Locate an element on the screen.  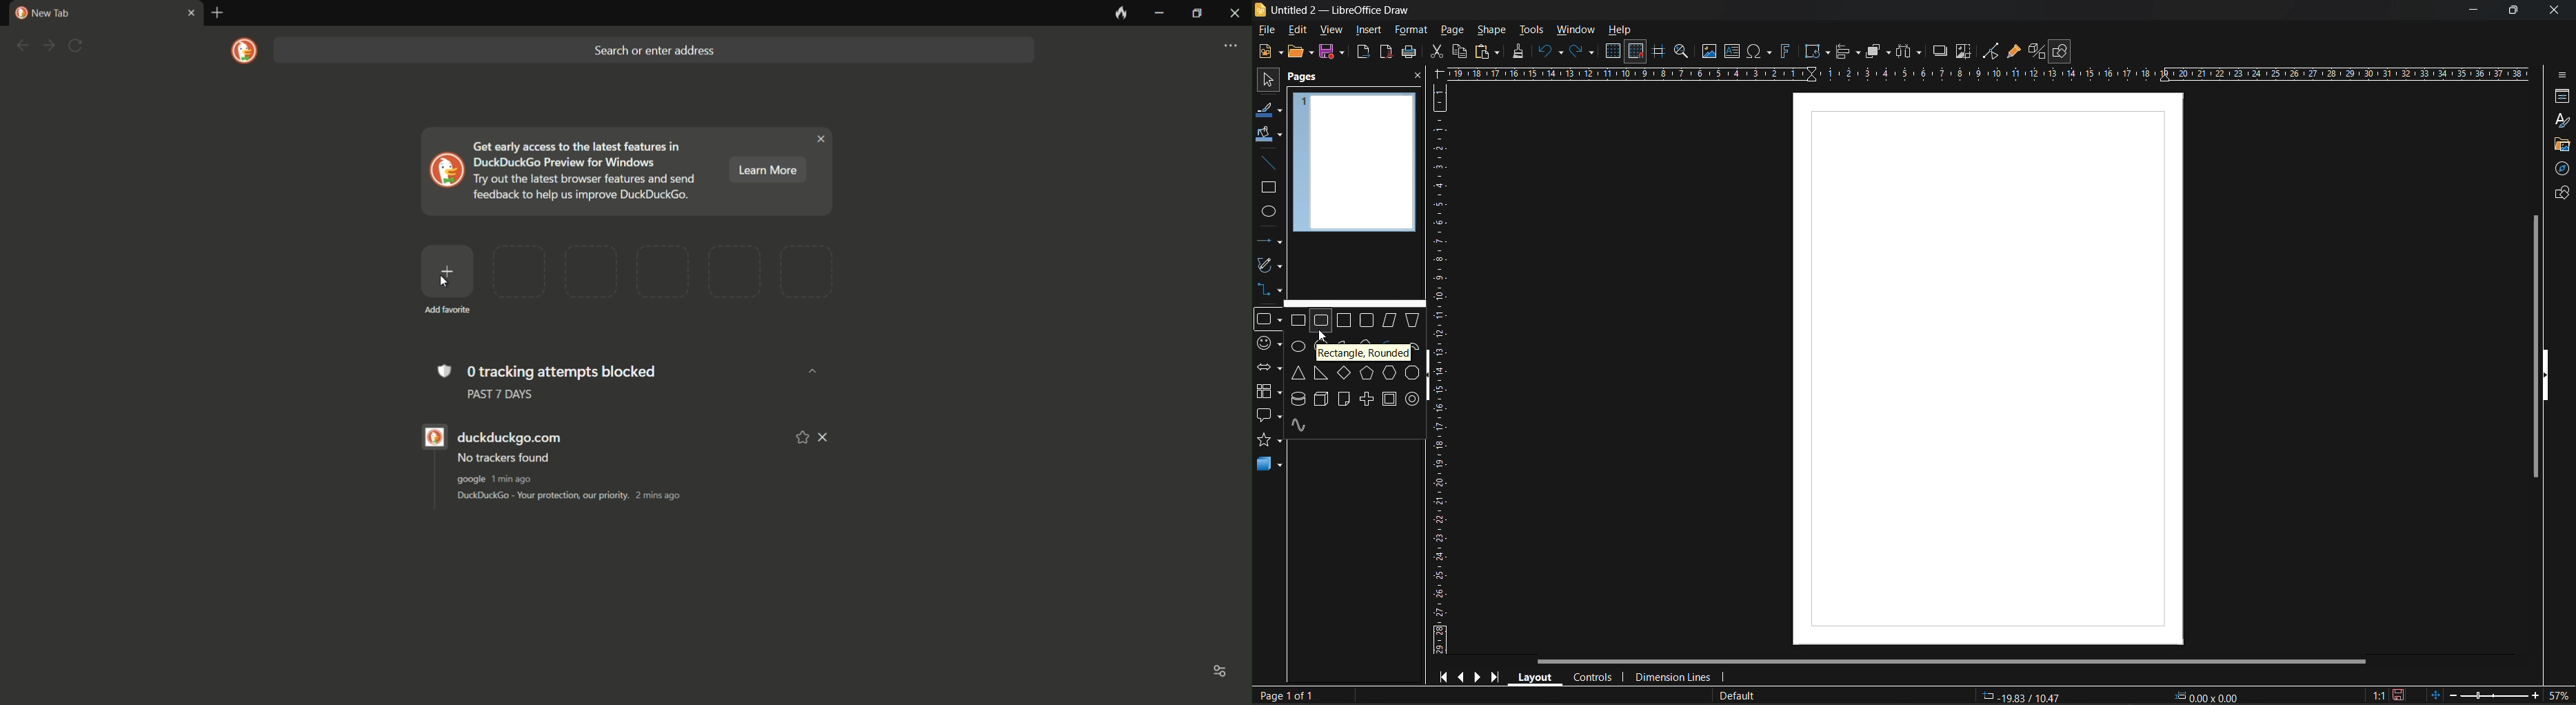
maximize or restore is located at coordinates (1197, 14).